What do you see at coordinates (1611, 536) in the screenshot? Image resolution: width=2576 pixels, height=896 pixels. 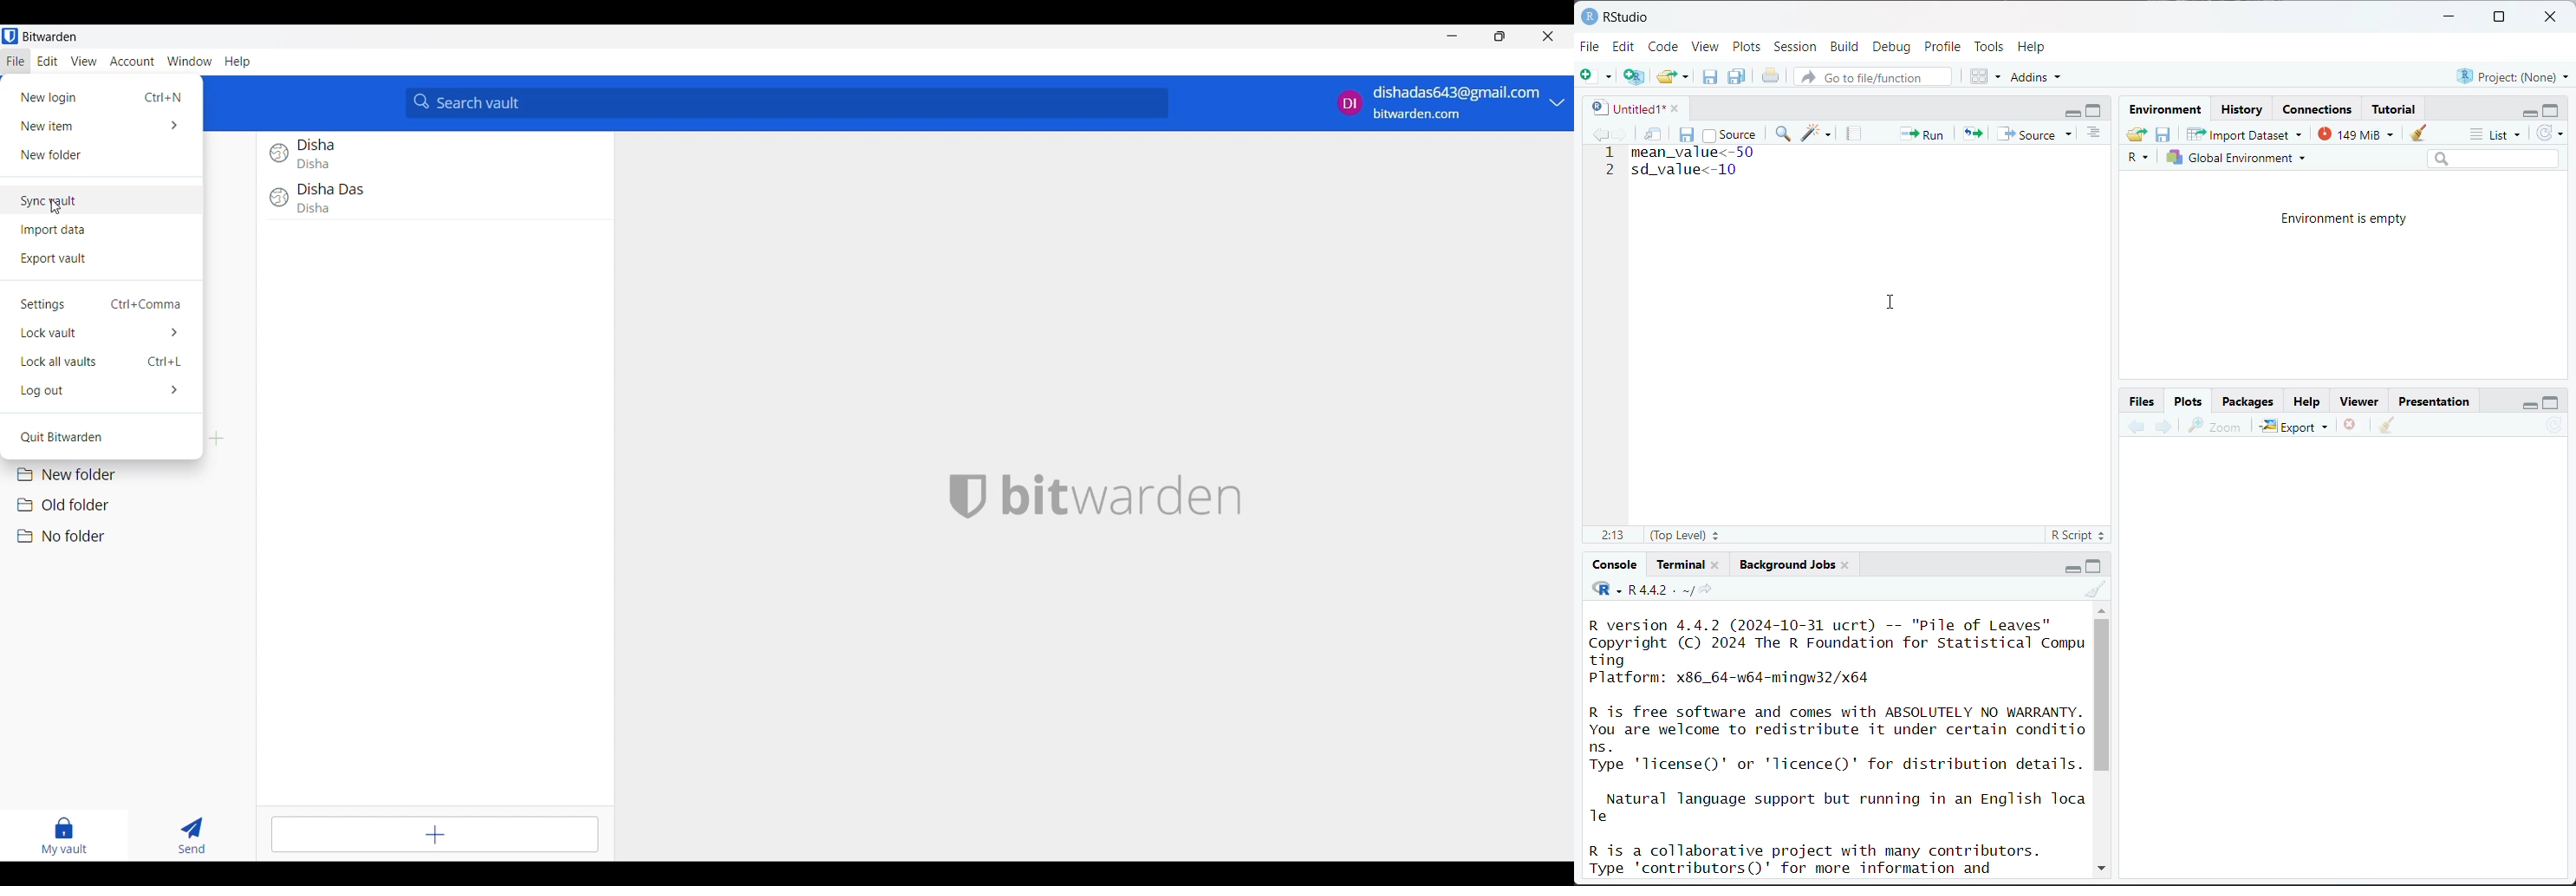 I see `2:13` at bounding box center [1611, 536].